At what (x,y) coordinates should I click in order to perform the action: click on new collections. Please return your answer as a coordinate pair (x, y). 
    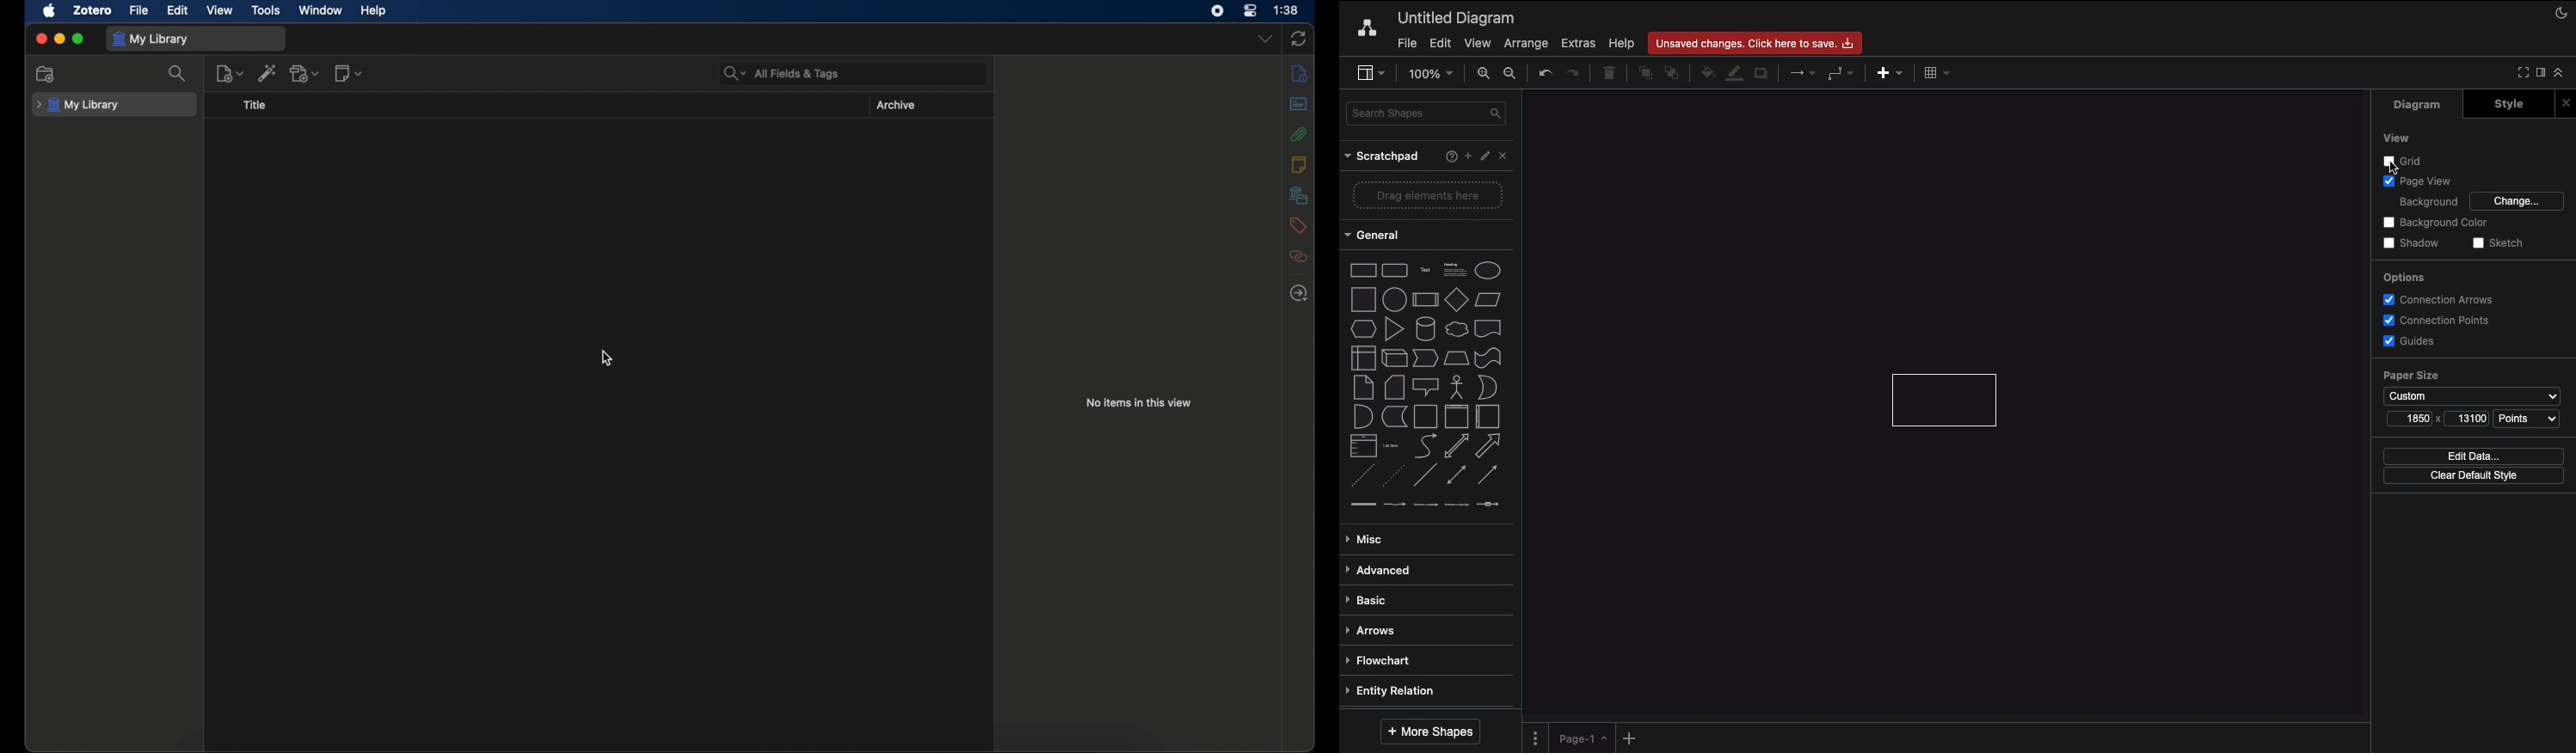
    Looking at the image, I should click on (47, 75).